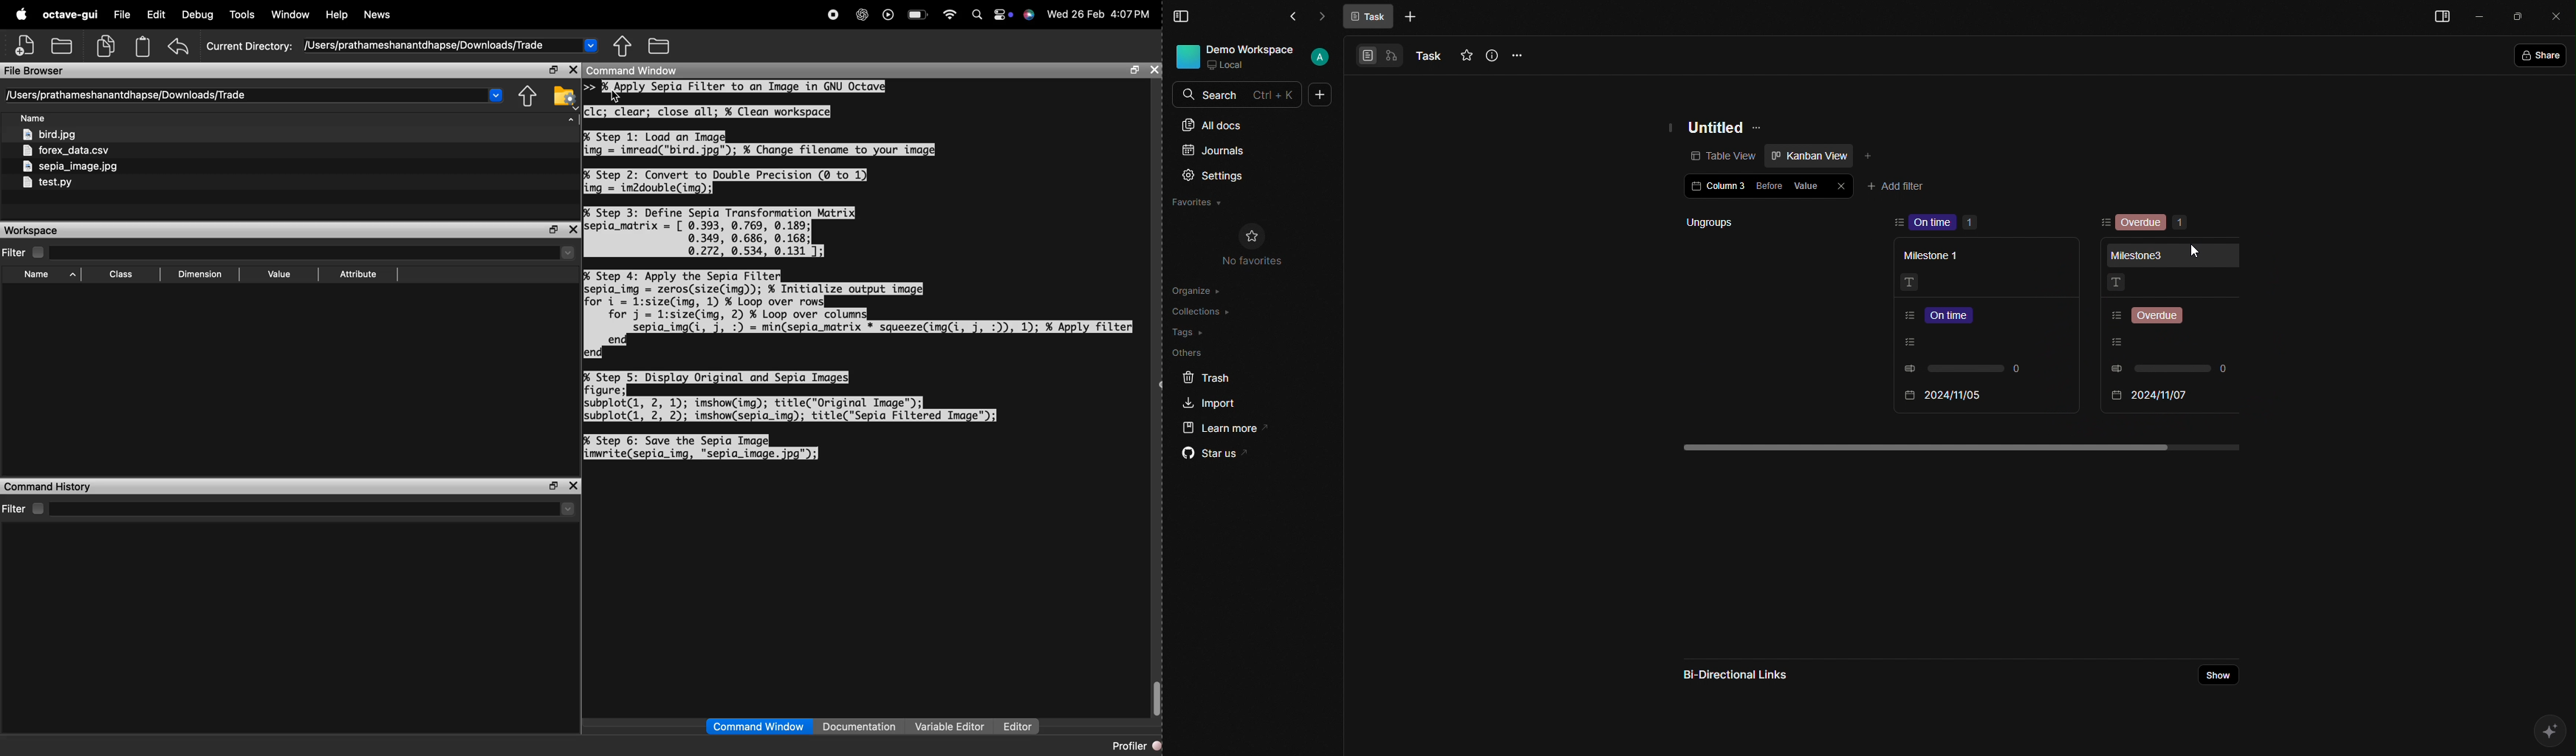 The image size is (2576, 756). I want to click on More, so click(1320, 94).